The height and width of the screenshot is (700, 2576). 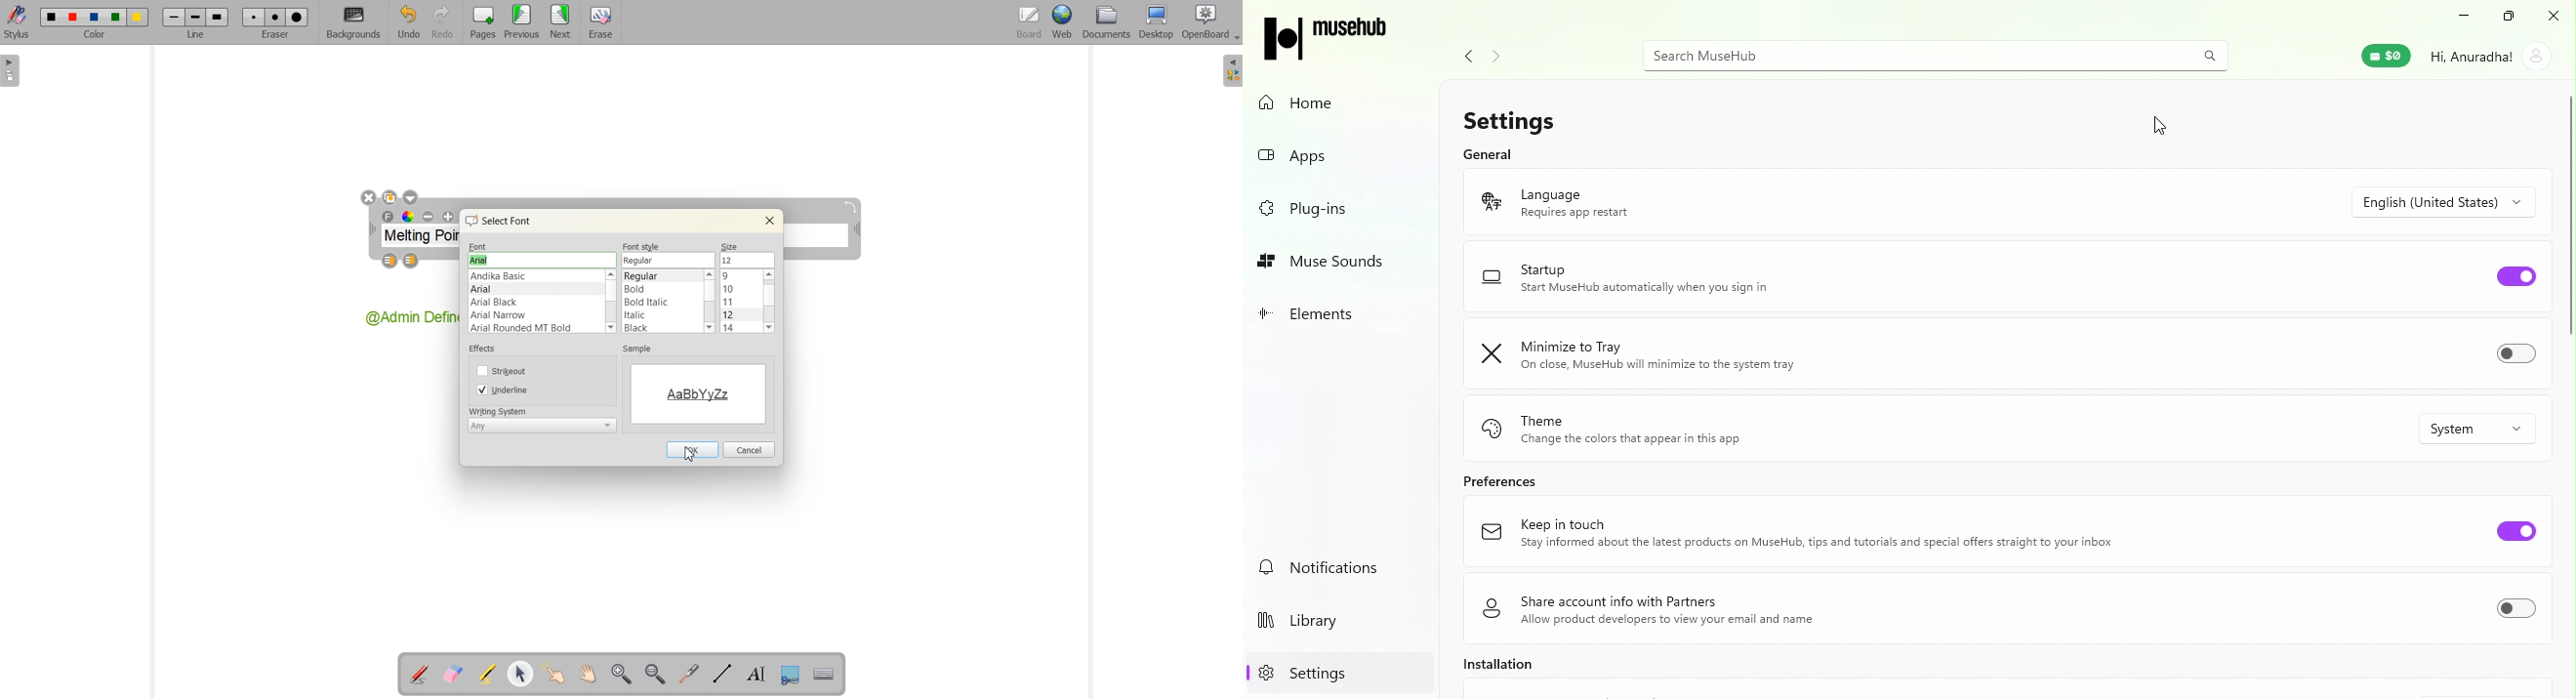 I want to click on Search bar, so click(x=1944, y=53).